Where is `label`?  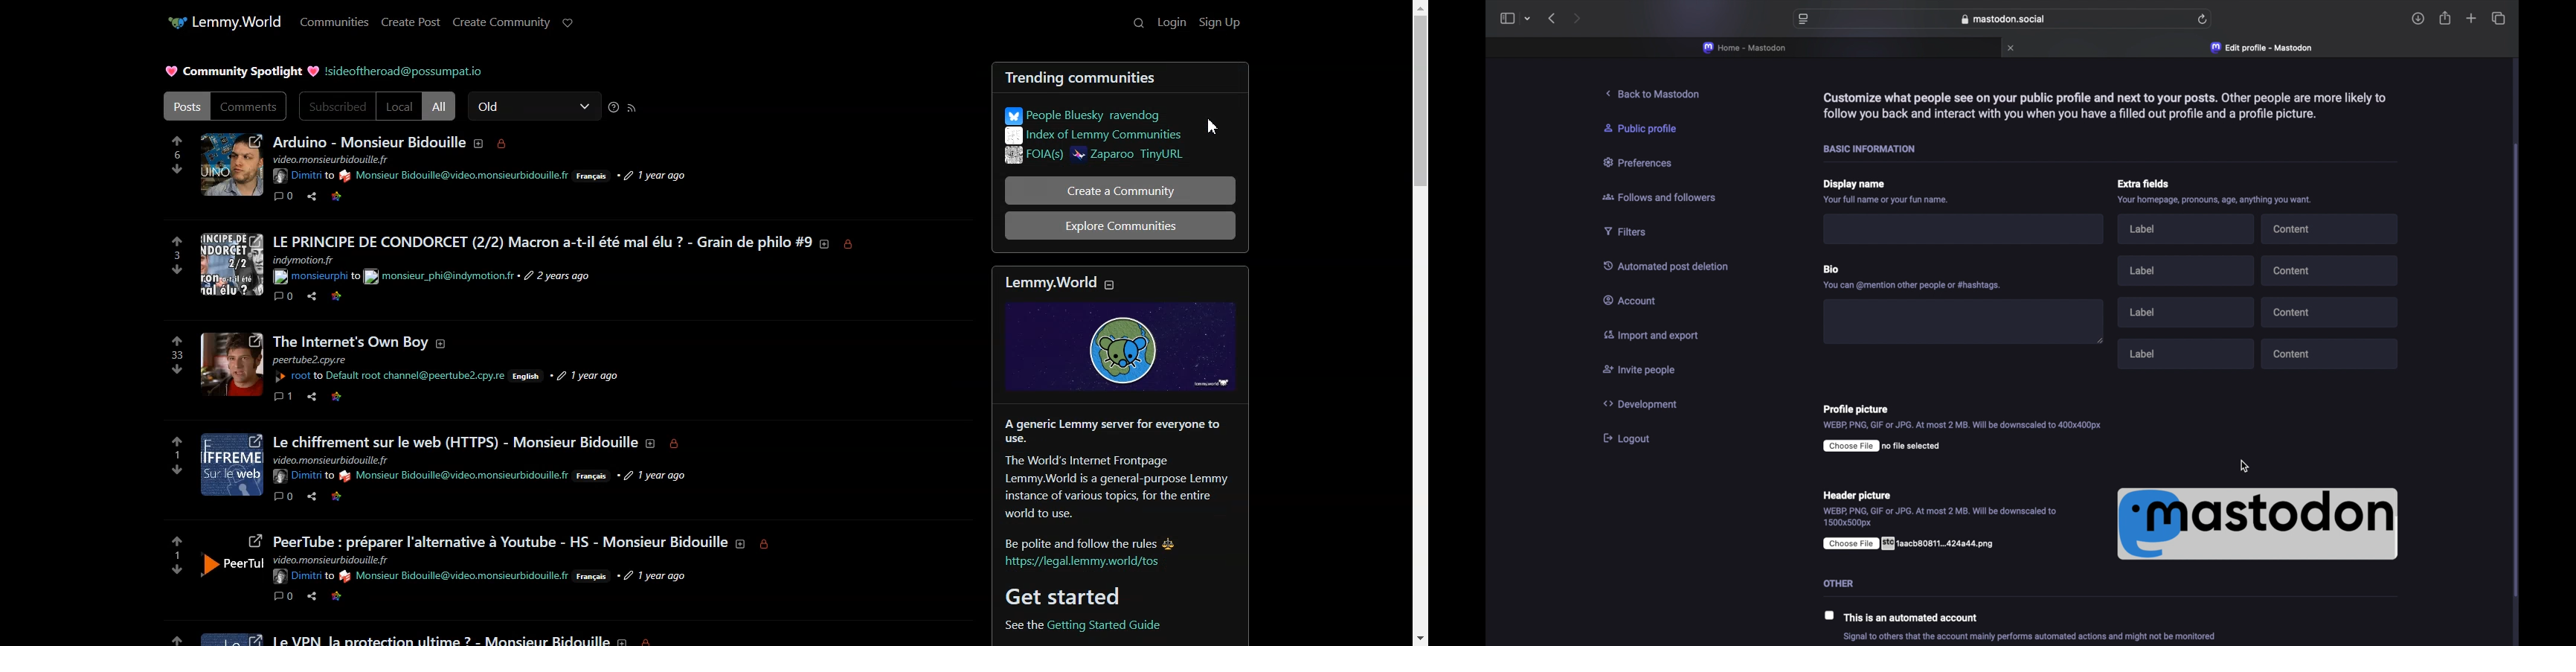 label is located at coordinates (2186, 270).